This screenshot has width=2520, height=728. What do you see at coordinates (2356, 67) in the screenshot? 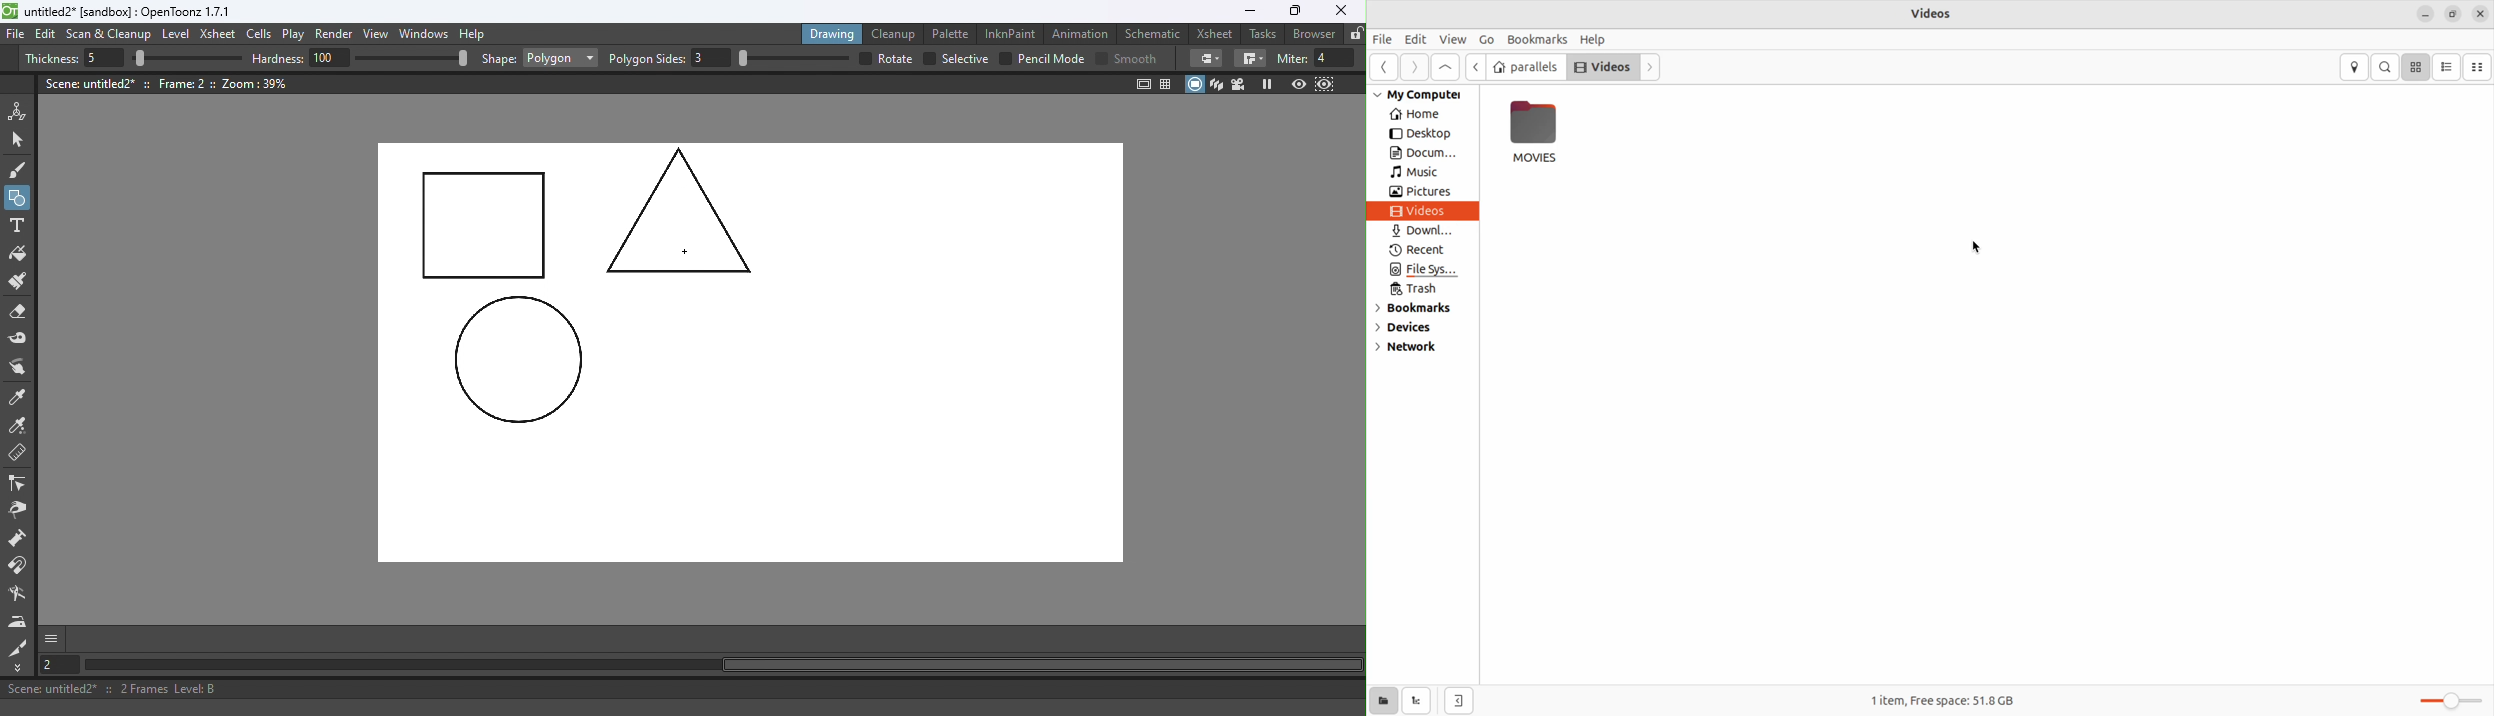
I see `location` at bounding box center [2356, 67].